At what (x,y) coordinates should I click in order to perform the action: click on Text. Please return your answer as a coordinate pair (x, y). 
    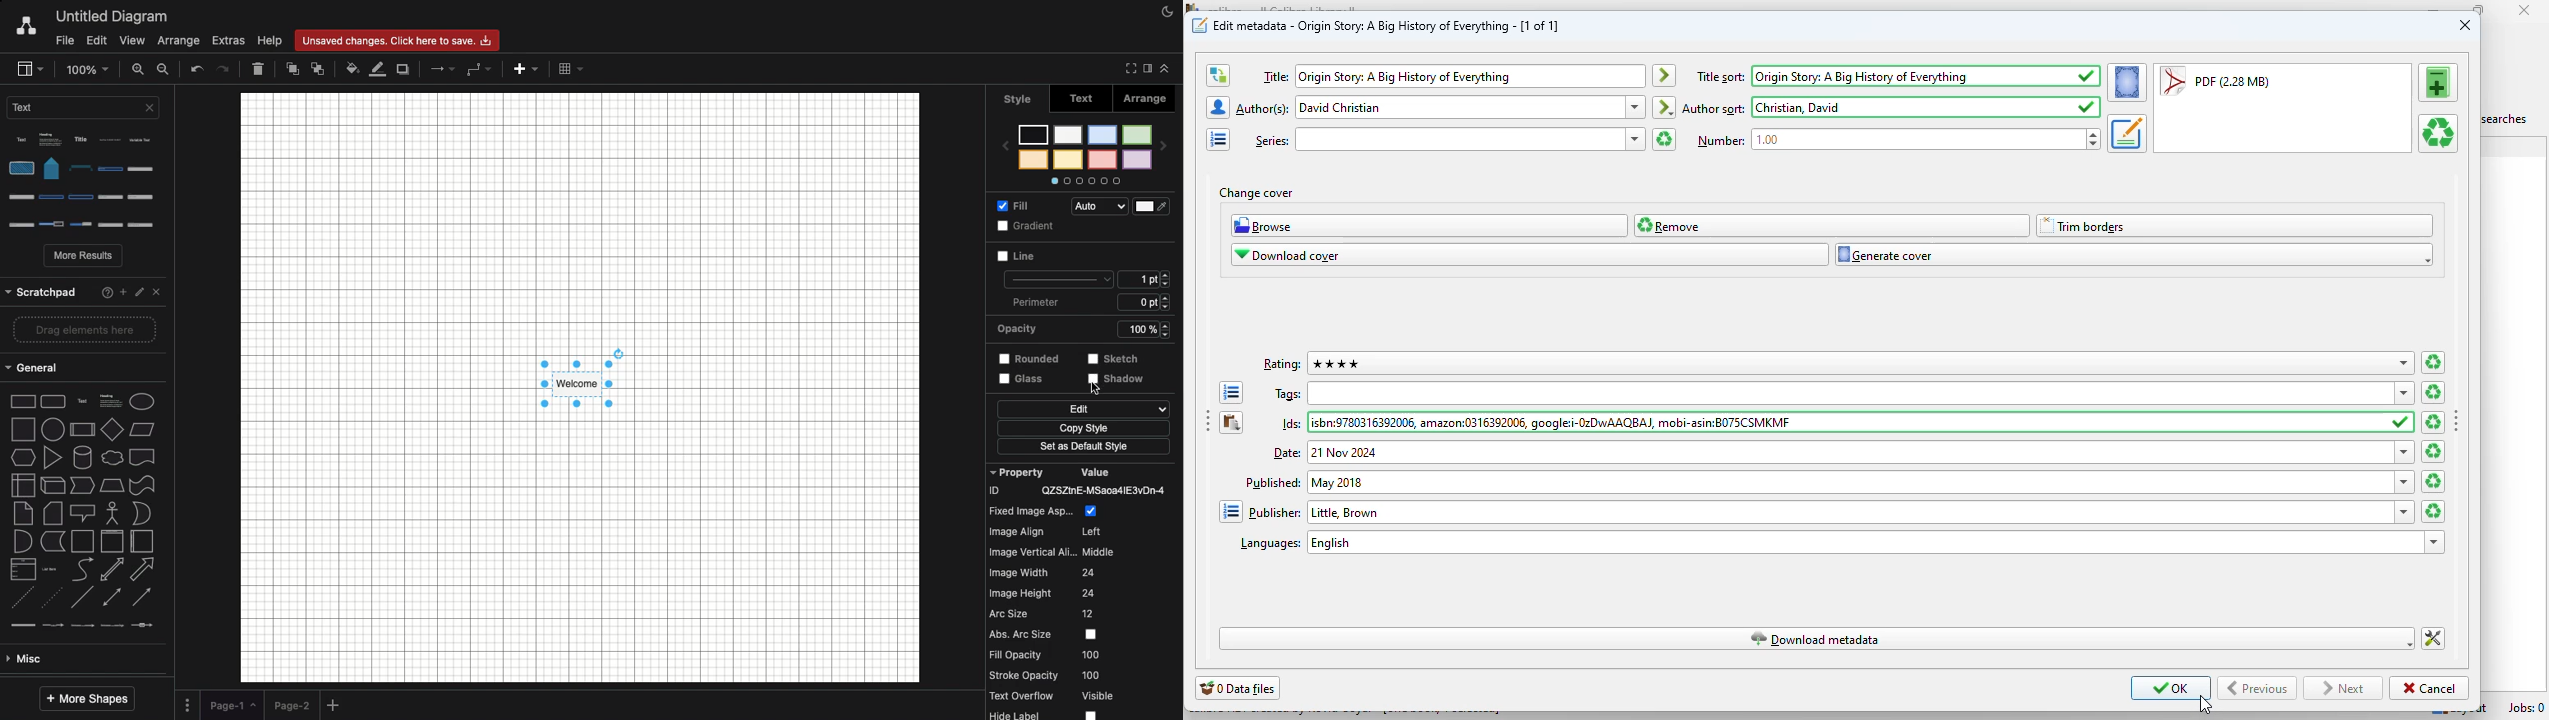
    Looking at the image, I should click on (86, 112).